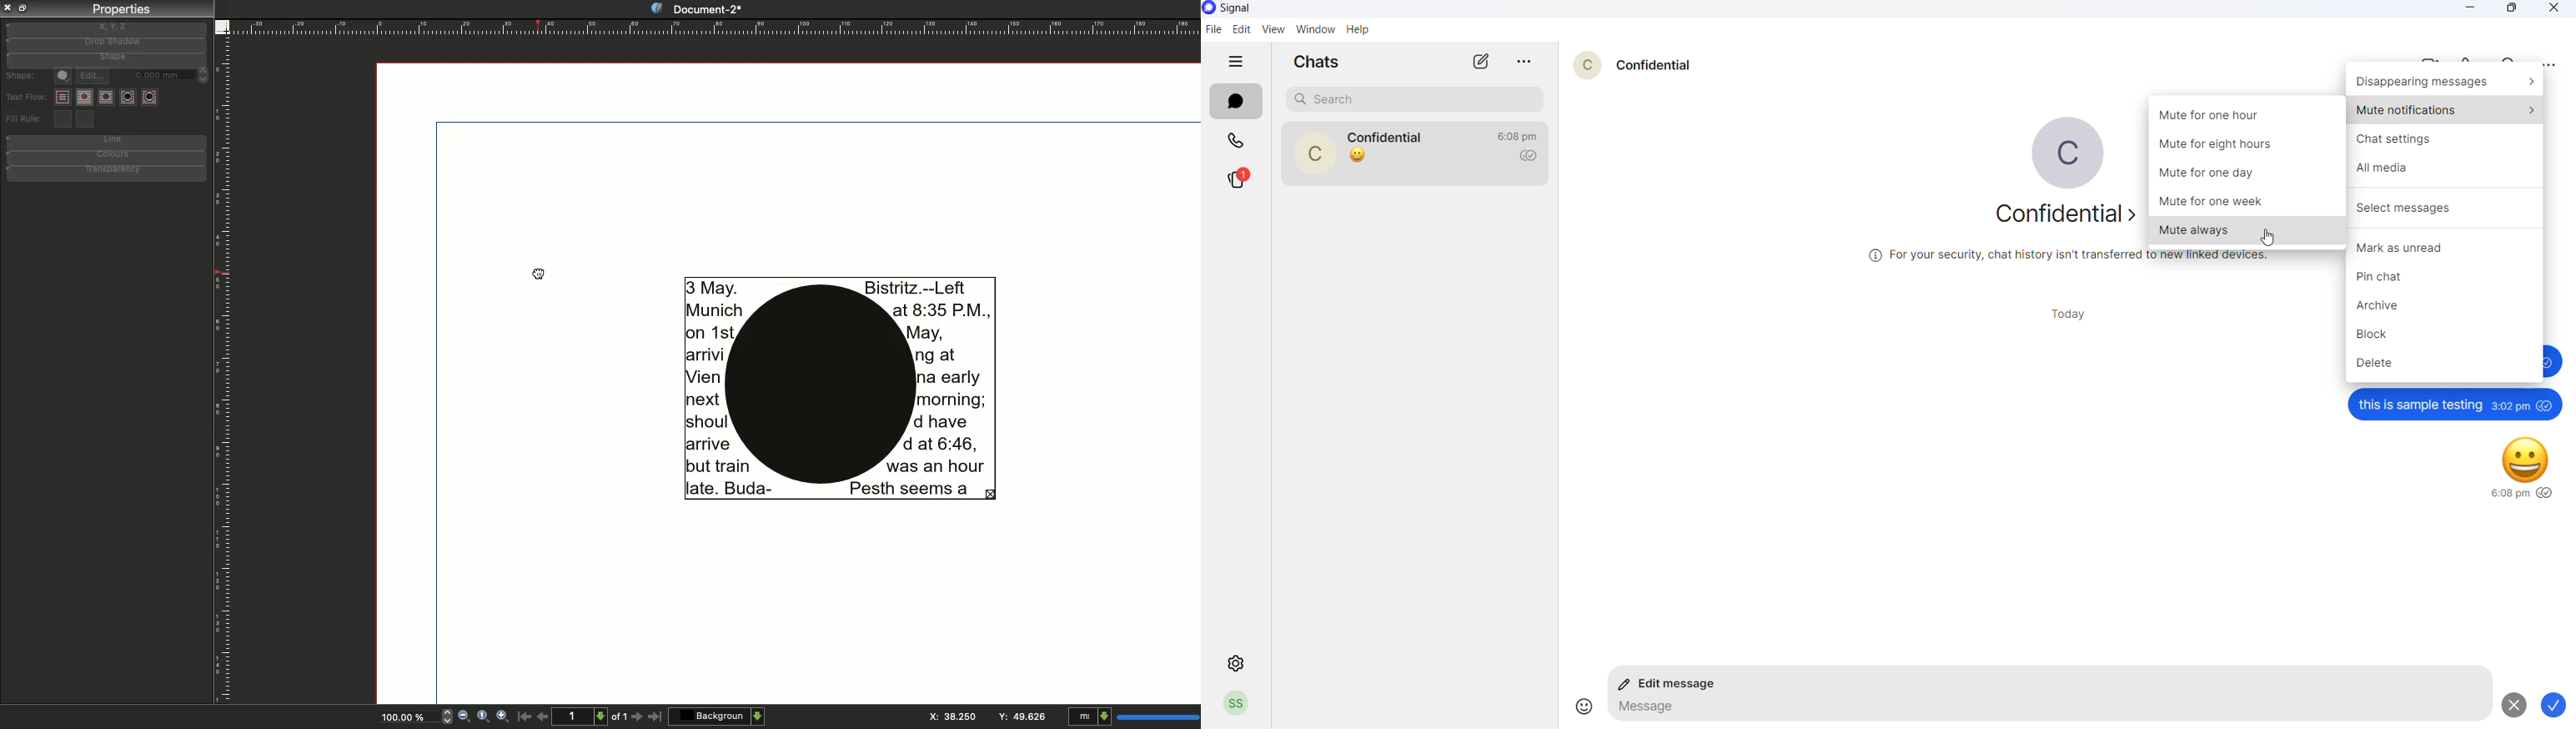  Describe the element at coordinates (717, 26) in the screenshot. I see `Ruler` at that location.